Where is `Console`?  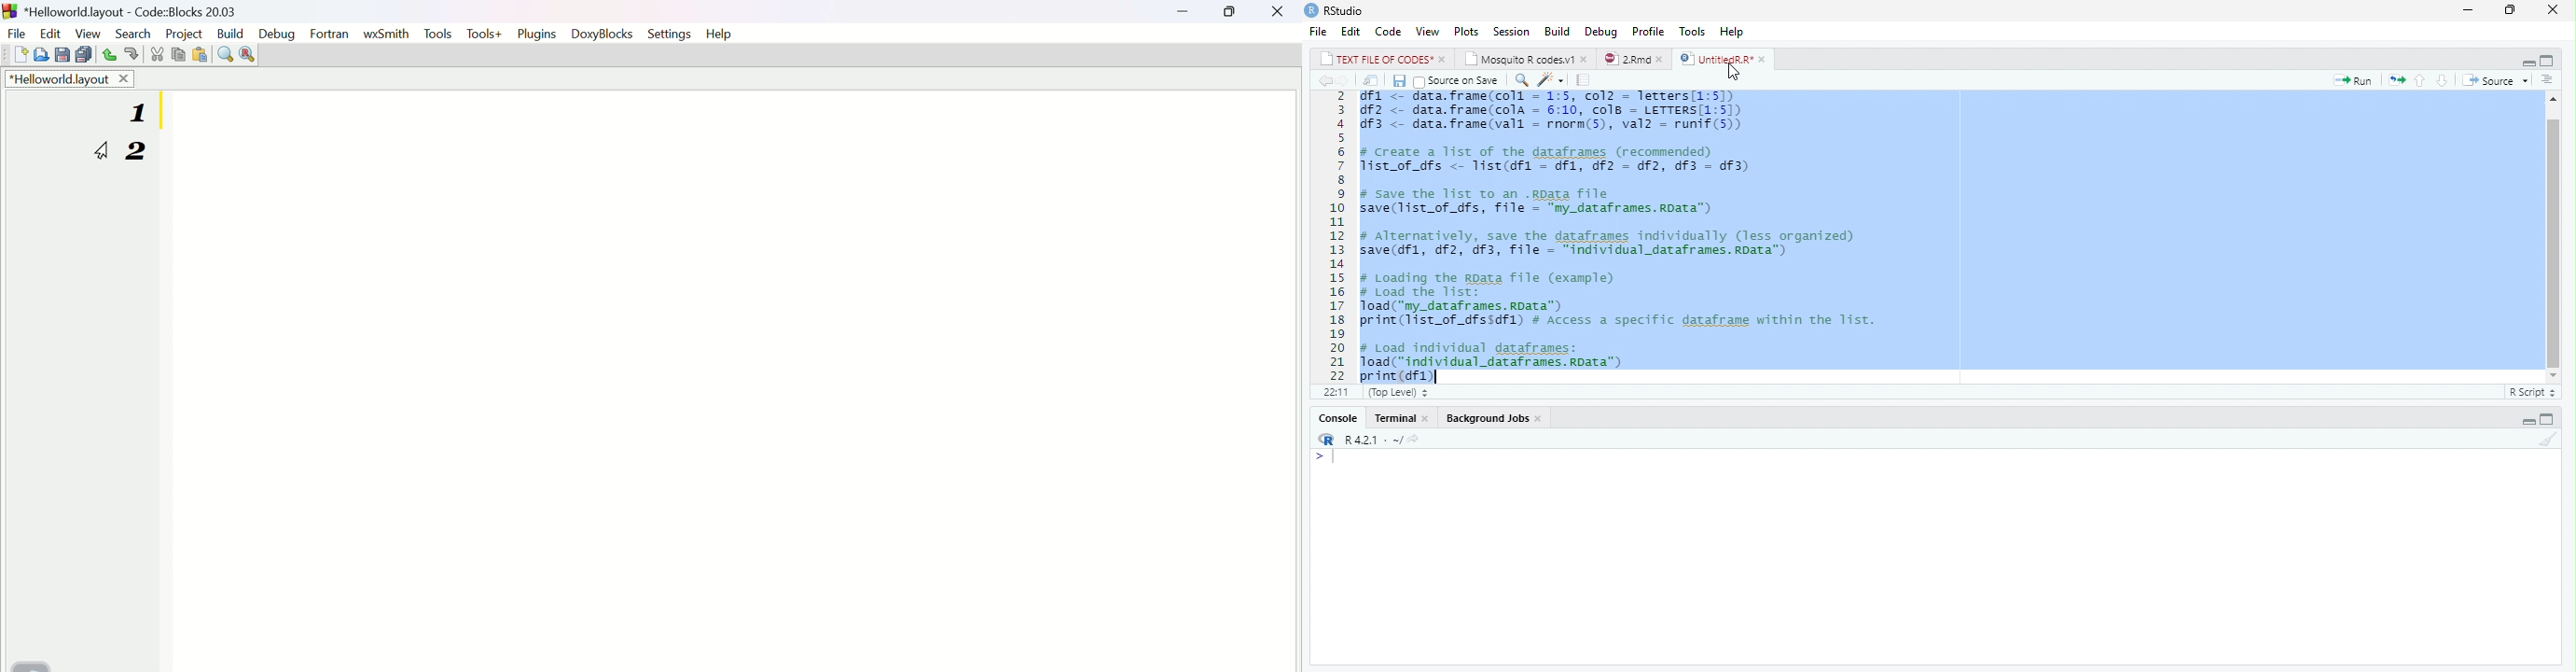
Console is located at coordinates (1336, 418).